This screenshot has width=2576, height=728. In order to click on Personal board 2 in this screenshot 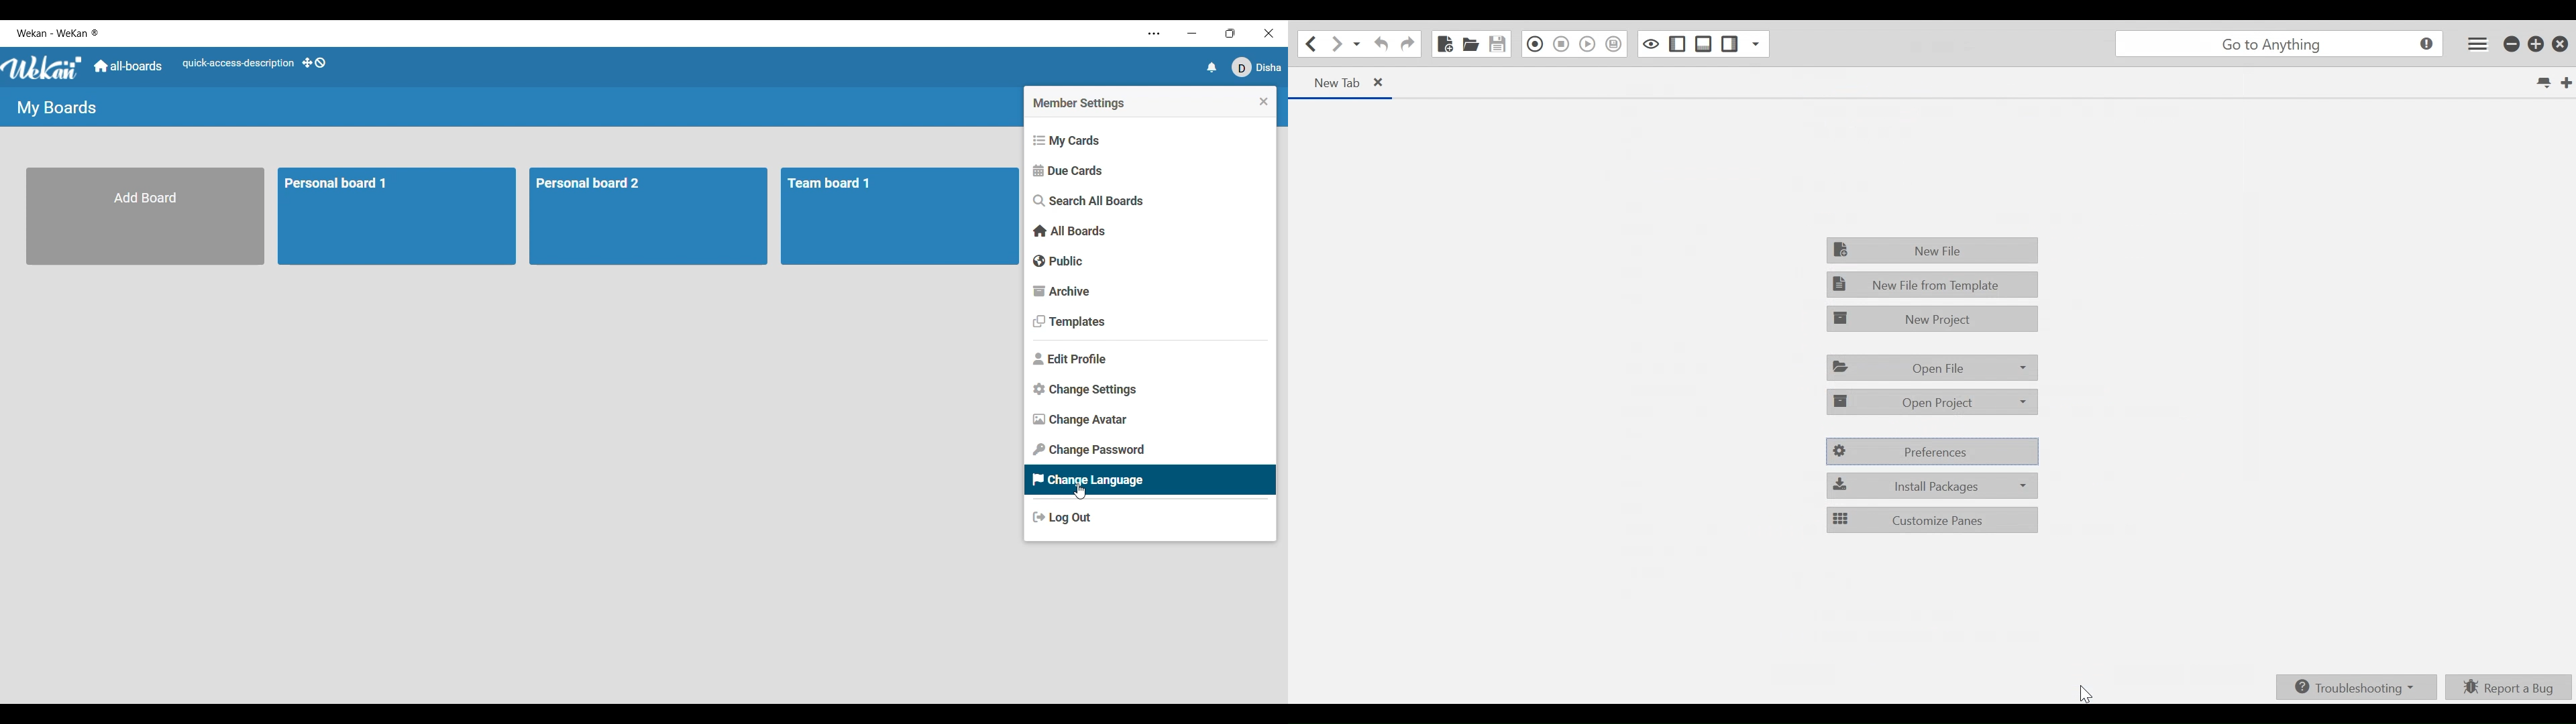, I will do `click(646, 217)`.